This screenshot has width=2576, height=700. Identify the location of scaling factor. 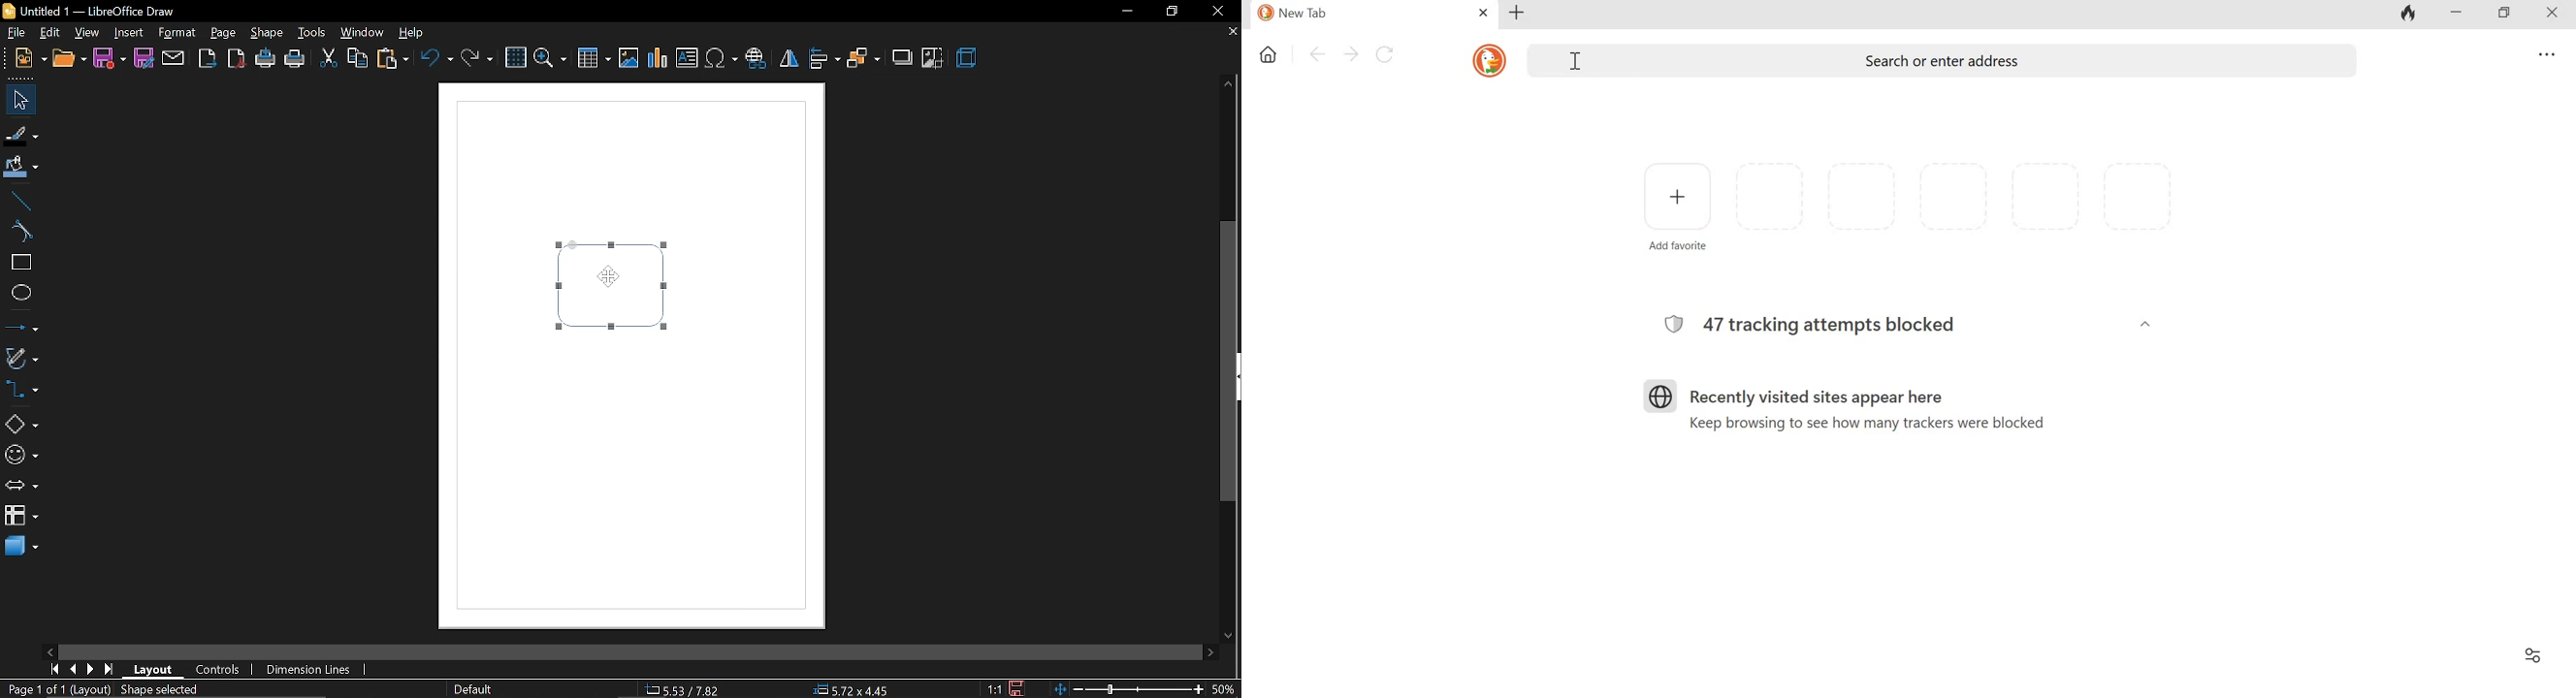
(995, 688).